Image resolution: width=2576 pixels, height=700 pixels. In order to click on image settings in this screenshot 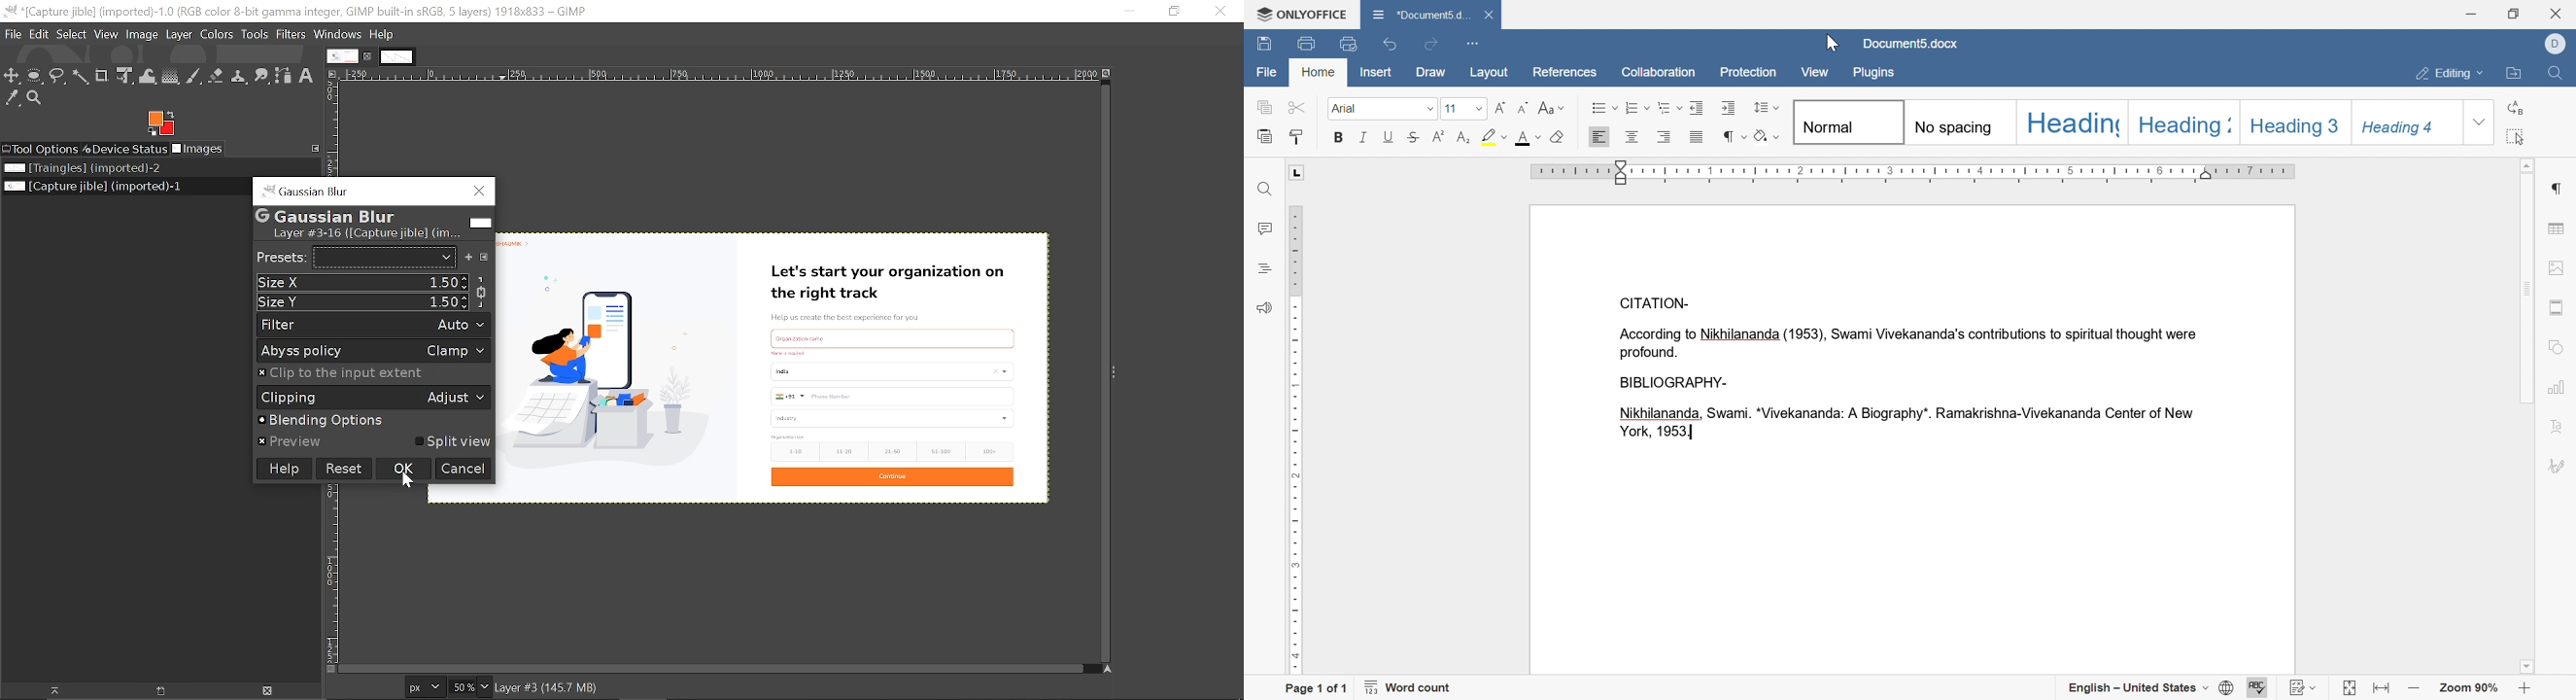, I will do `click(2556, 271)`.